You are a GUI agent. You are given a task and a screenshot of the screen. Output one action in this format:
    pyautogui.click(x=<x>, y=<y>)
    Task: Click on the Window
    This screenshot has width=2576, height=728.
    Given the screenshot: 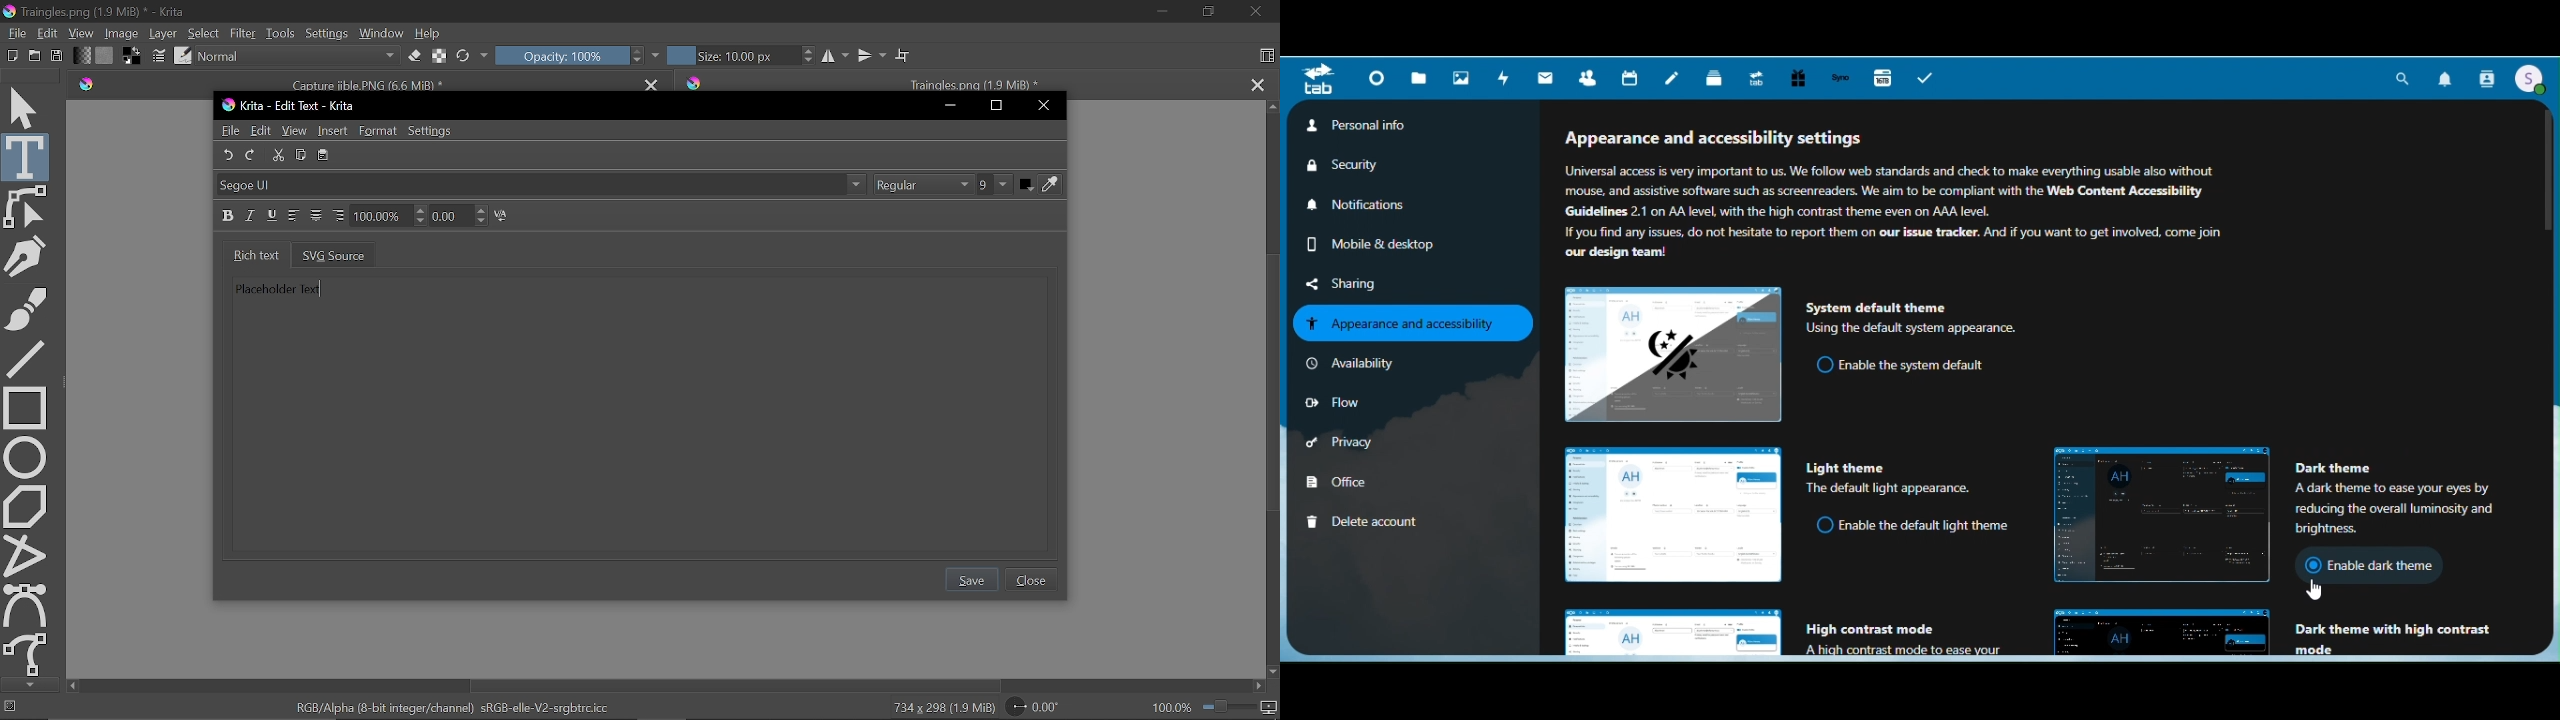 What is the action you would take?
    pyautogui.click(x=380, y=33)
    